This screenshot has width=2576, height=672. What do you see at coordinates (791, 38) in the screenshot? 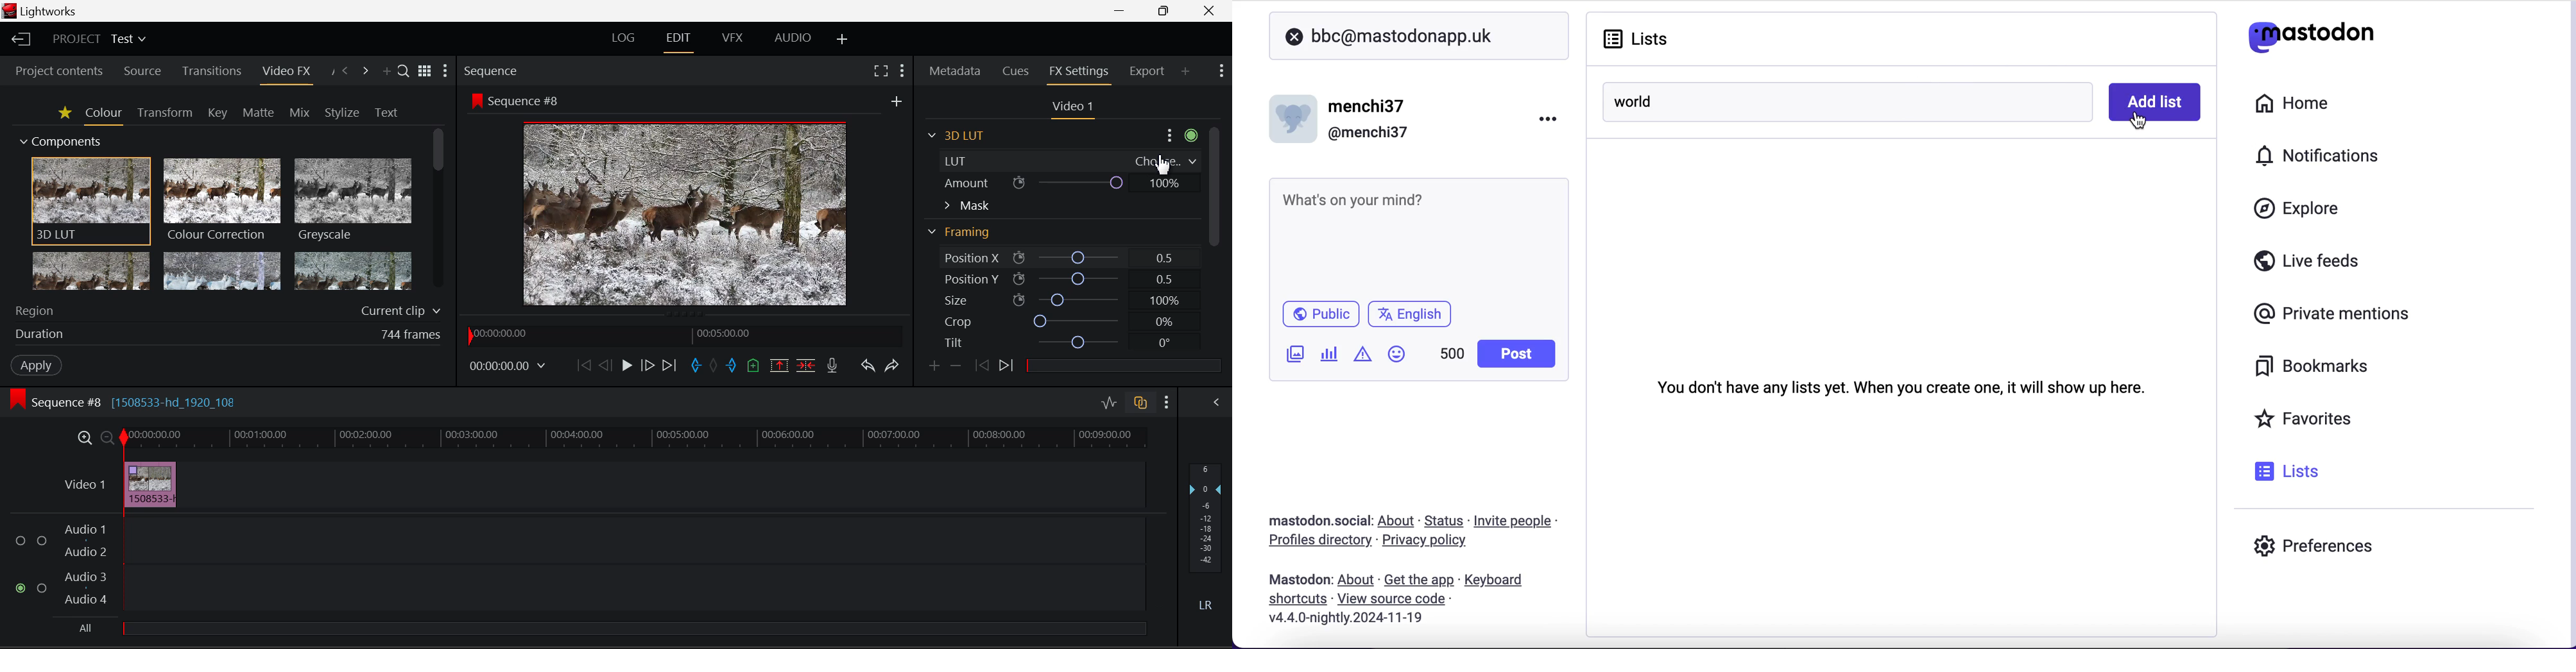
I see `Audio Layout` at bounding box center [791, 38].